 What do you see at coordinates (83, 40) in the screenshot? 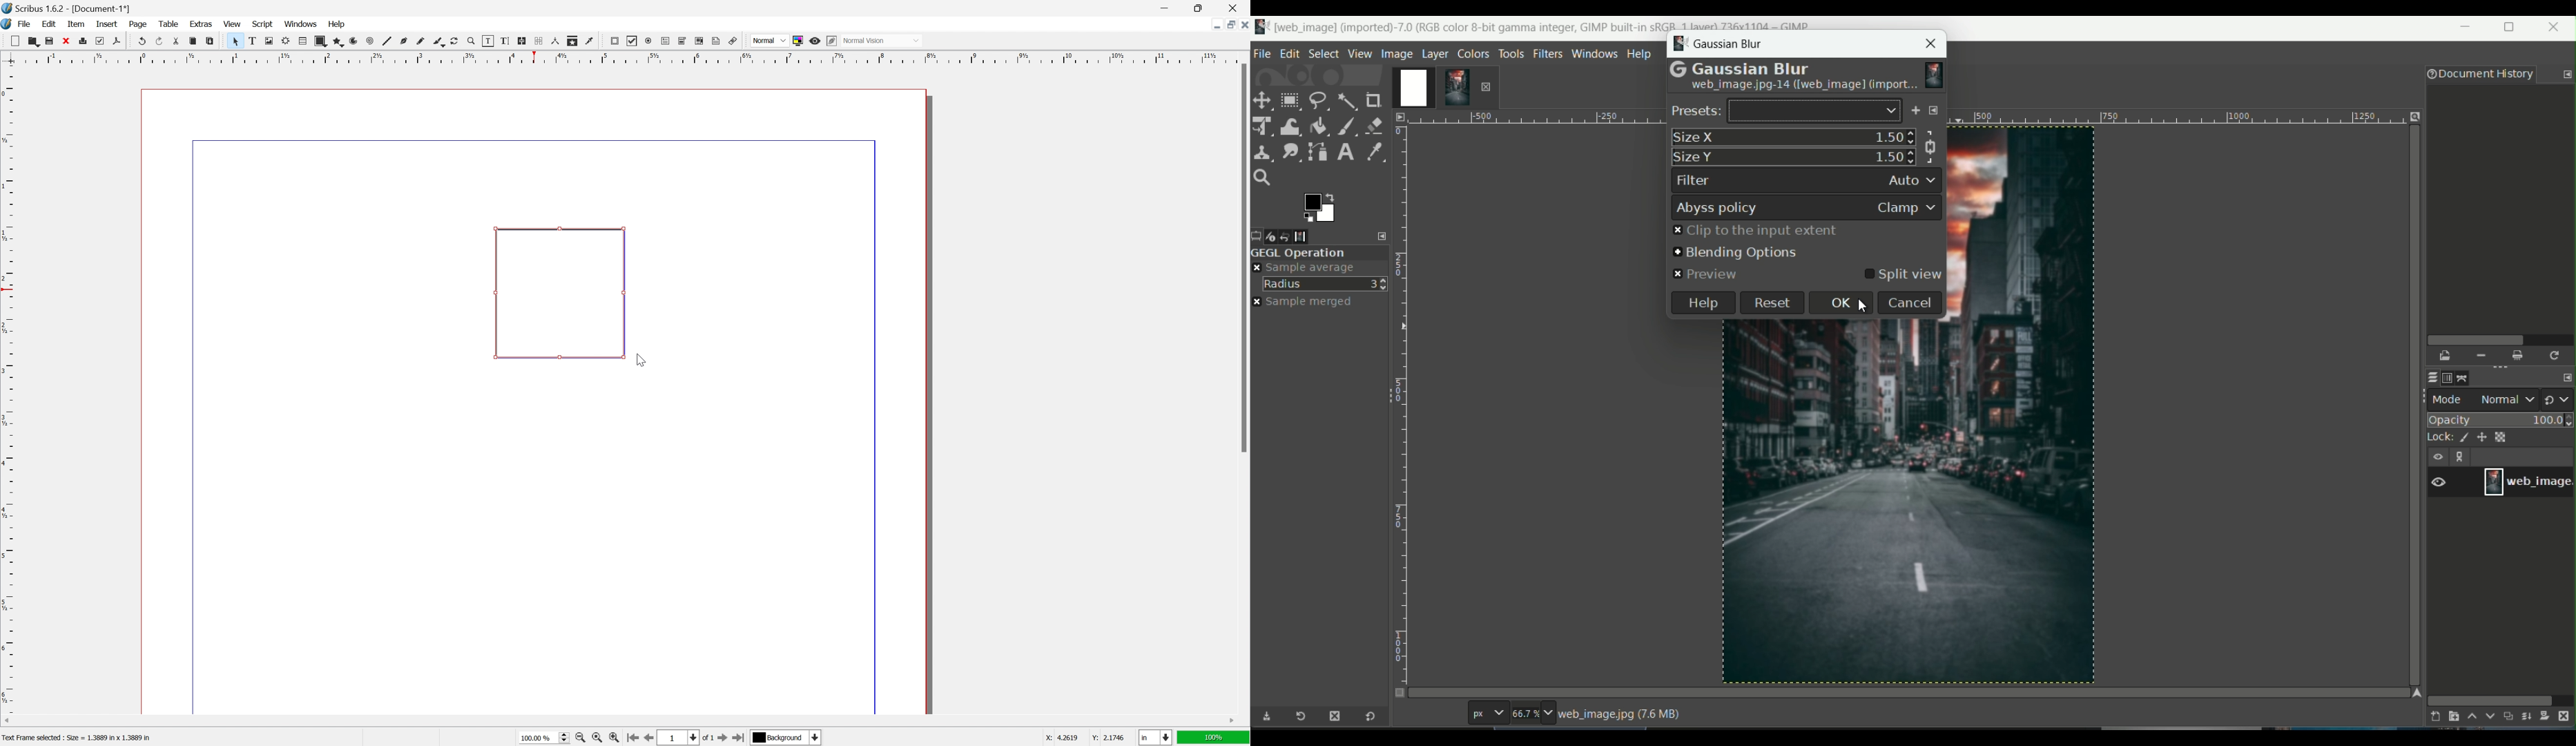
I see `print` at bounding box center [83, 40].